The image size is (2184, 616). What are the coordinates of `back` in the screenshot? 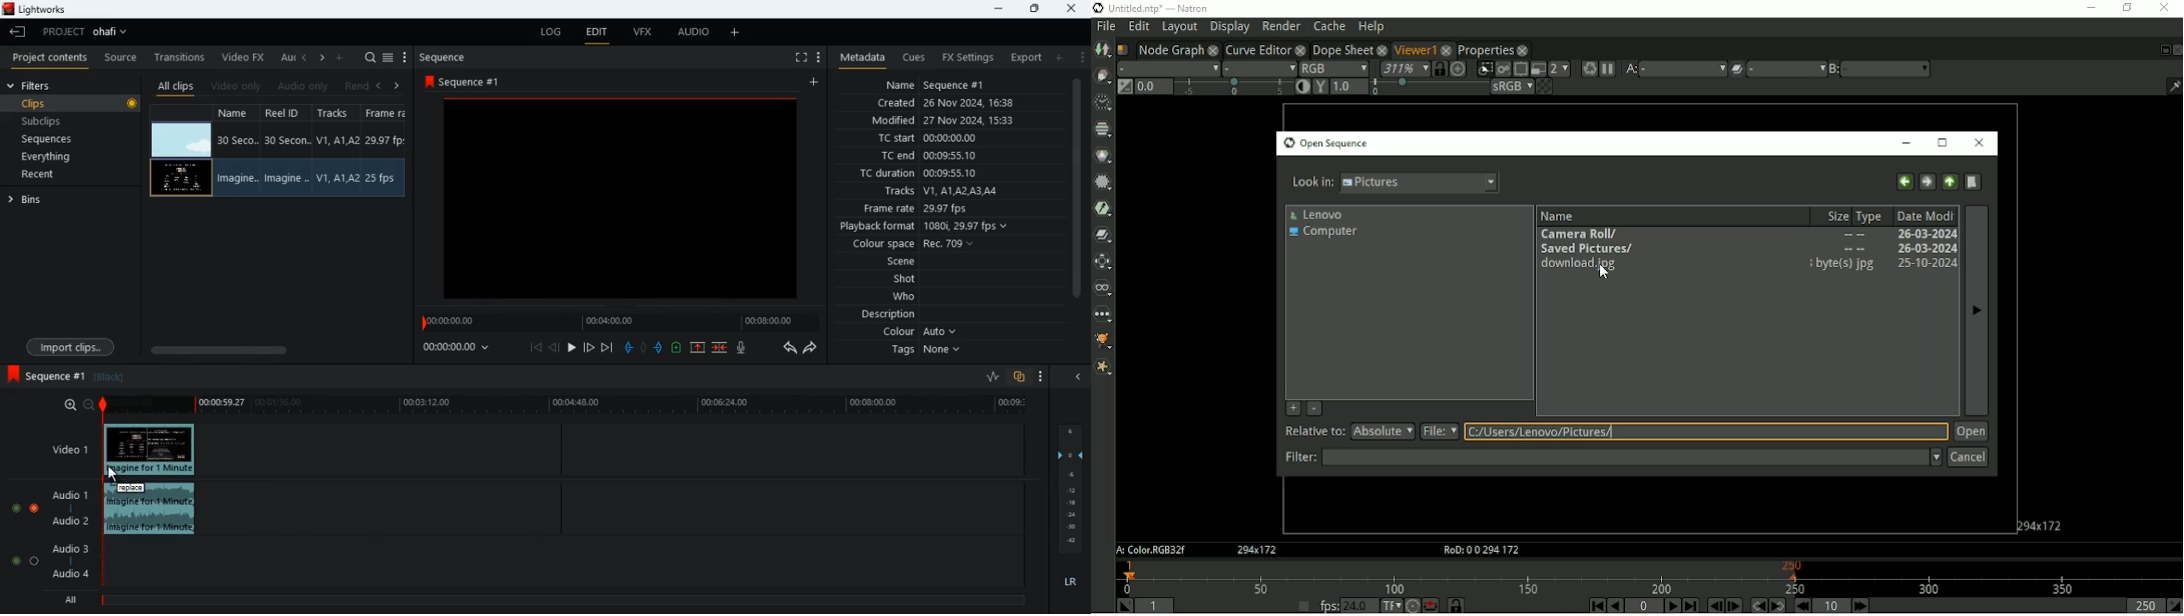 It's located at (18, 32).